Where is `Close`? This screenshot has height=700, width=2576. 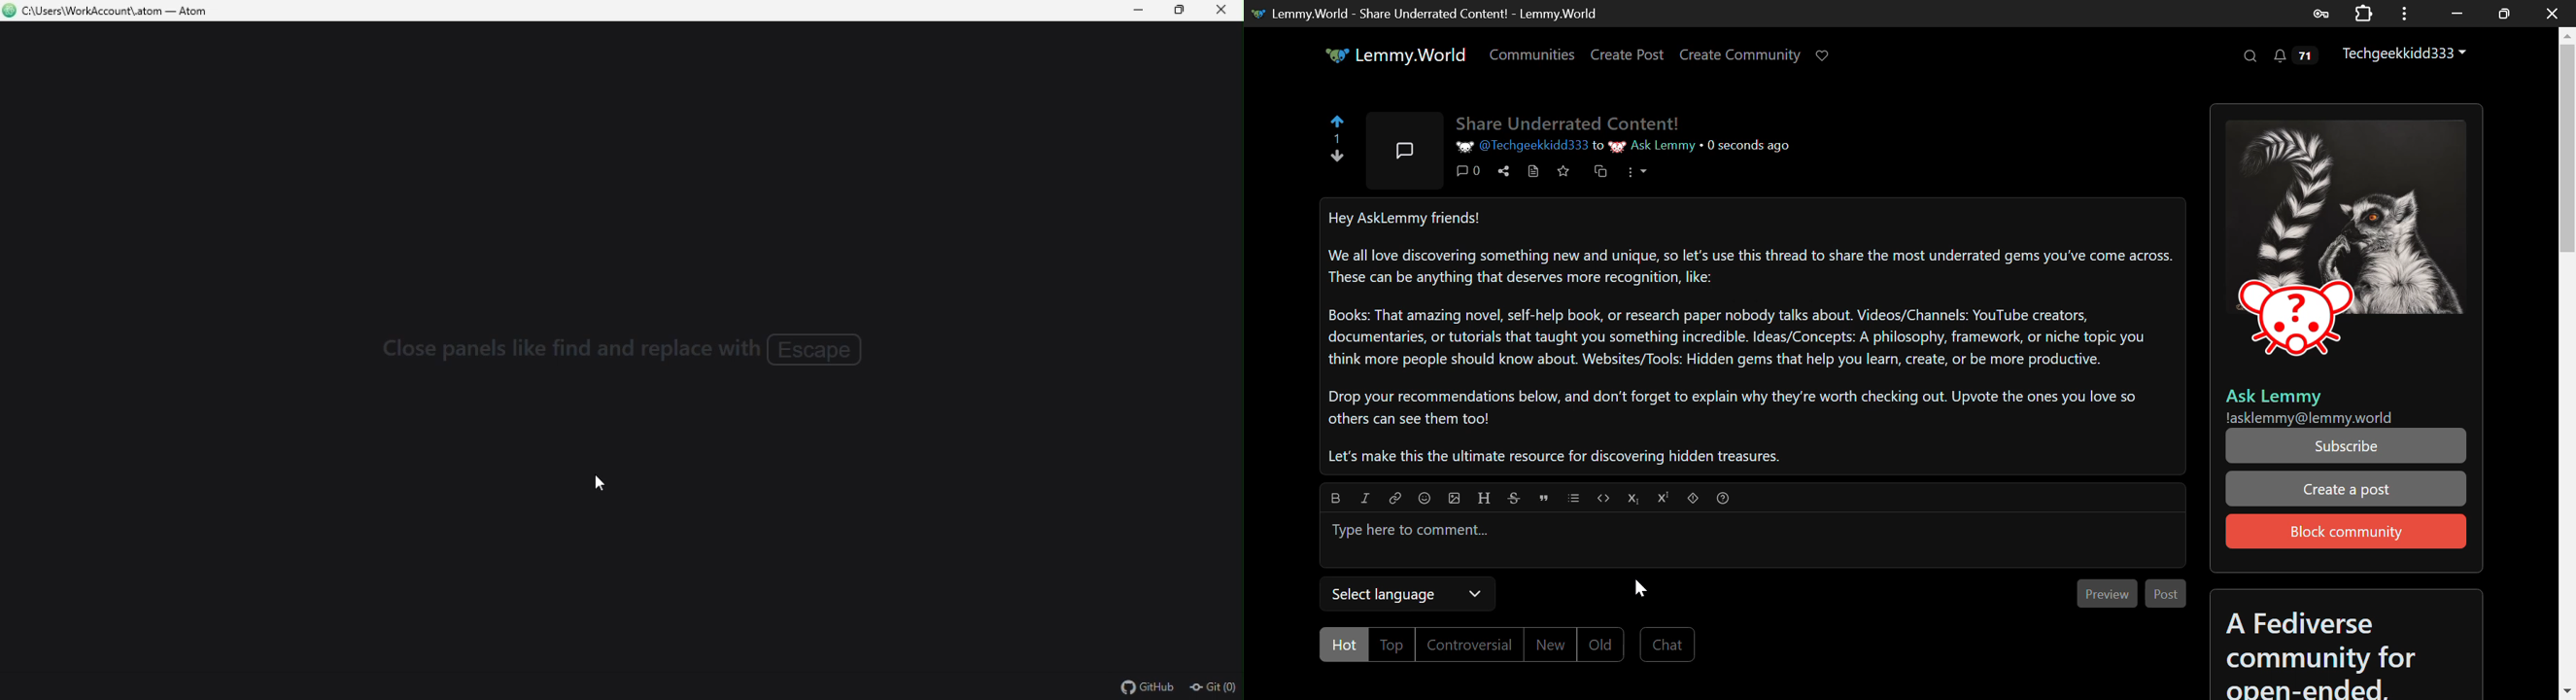 Close is located at coordinates (1222, 15).